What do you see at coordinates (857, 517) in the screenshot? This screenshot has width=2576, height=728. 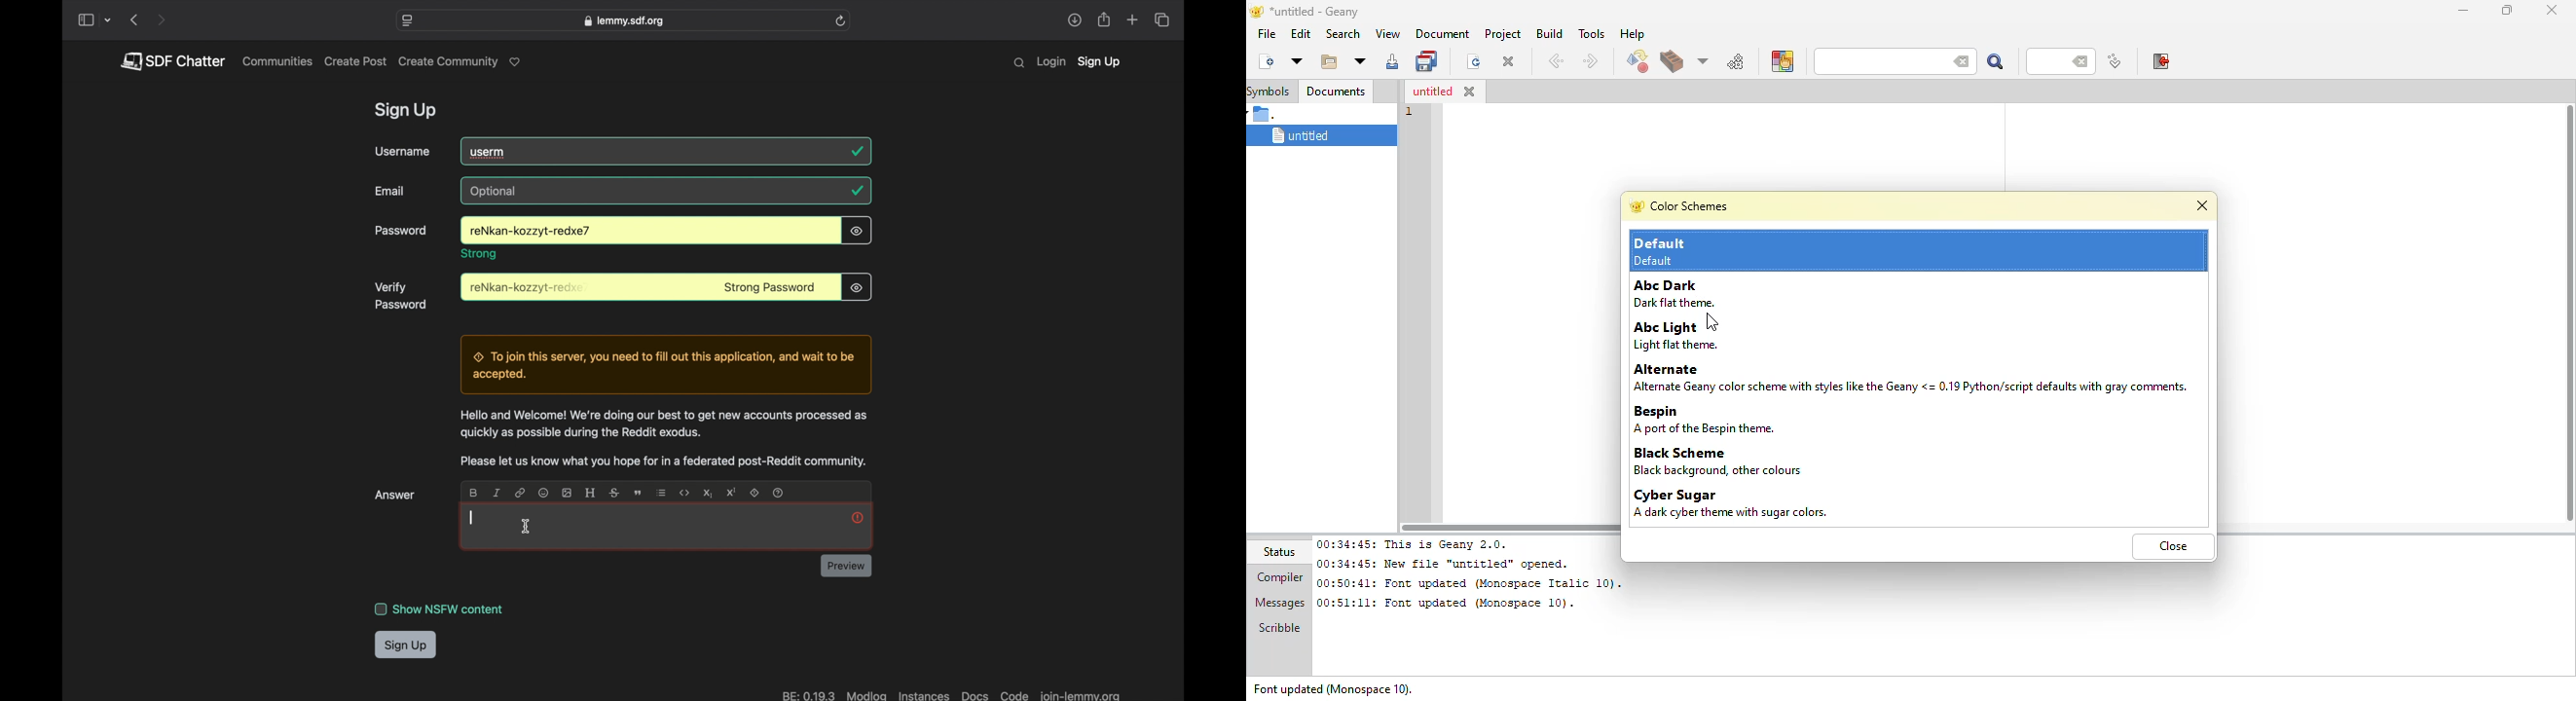 I see `exclamation mark` at bounding box center [857, 517].